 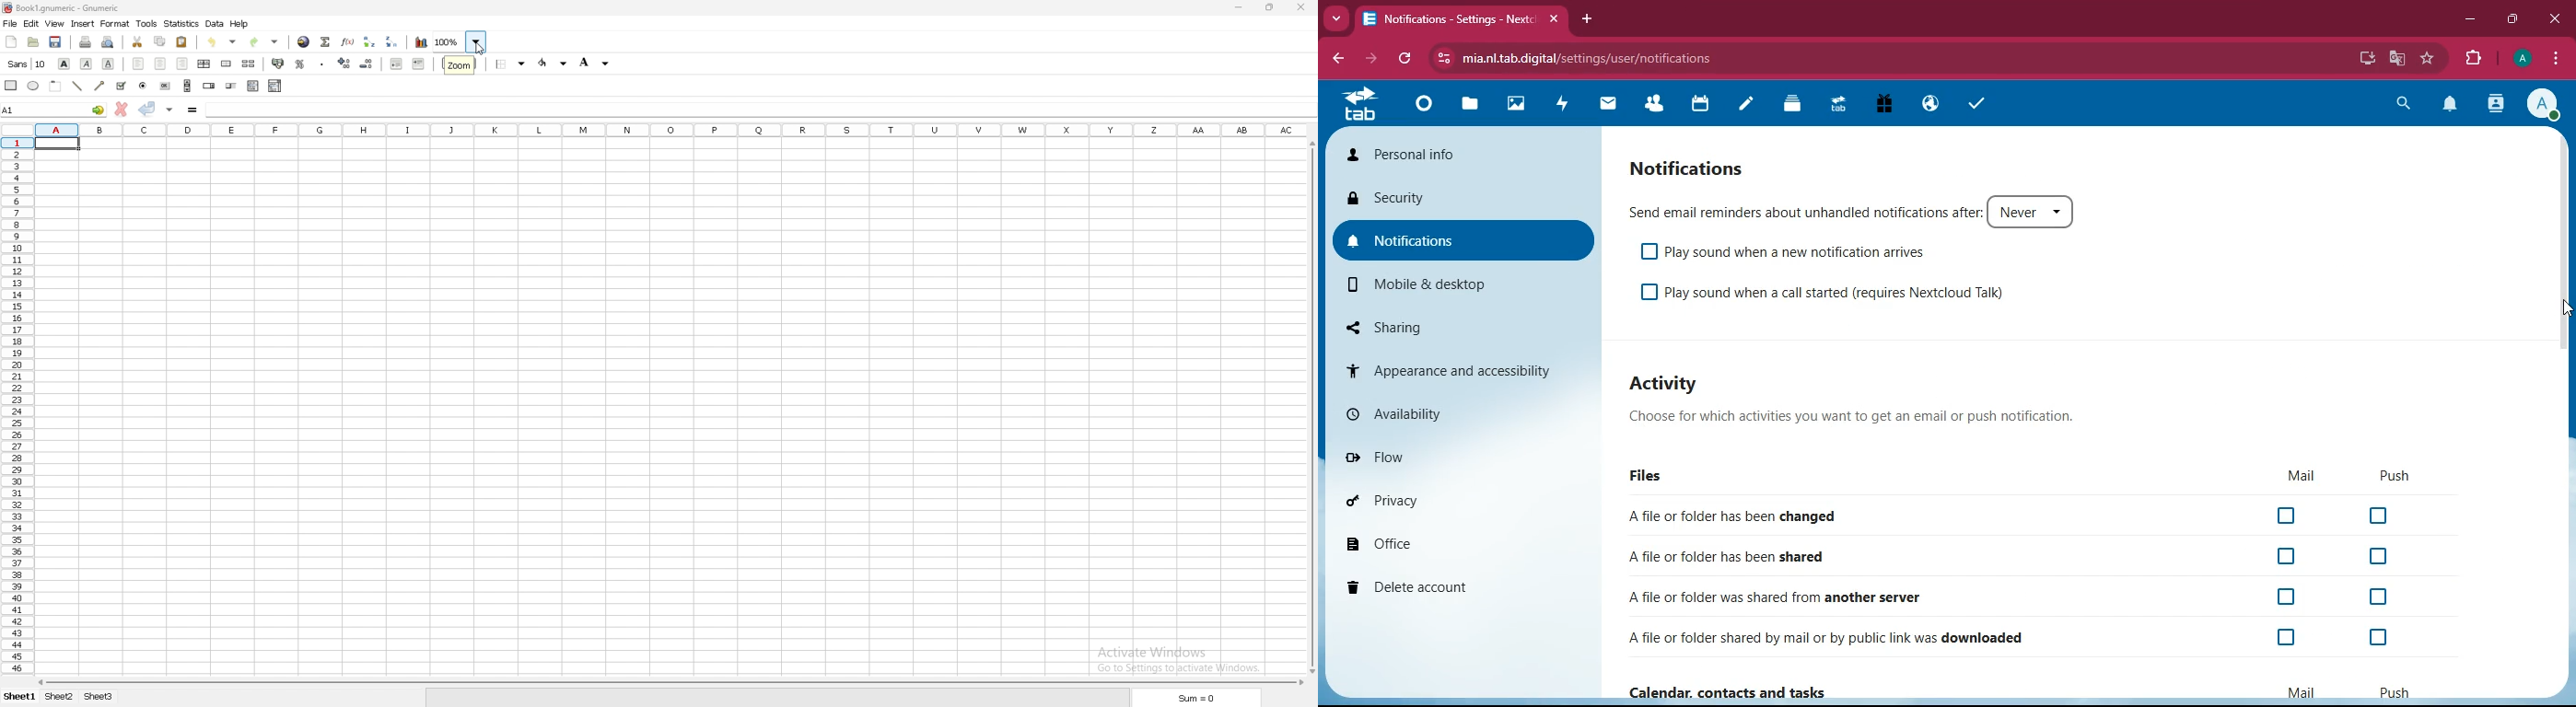 What do you see at coordinates (231, 86) in the screenshot?
I see `slider` at bounding box center [231, 86].